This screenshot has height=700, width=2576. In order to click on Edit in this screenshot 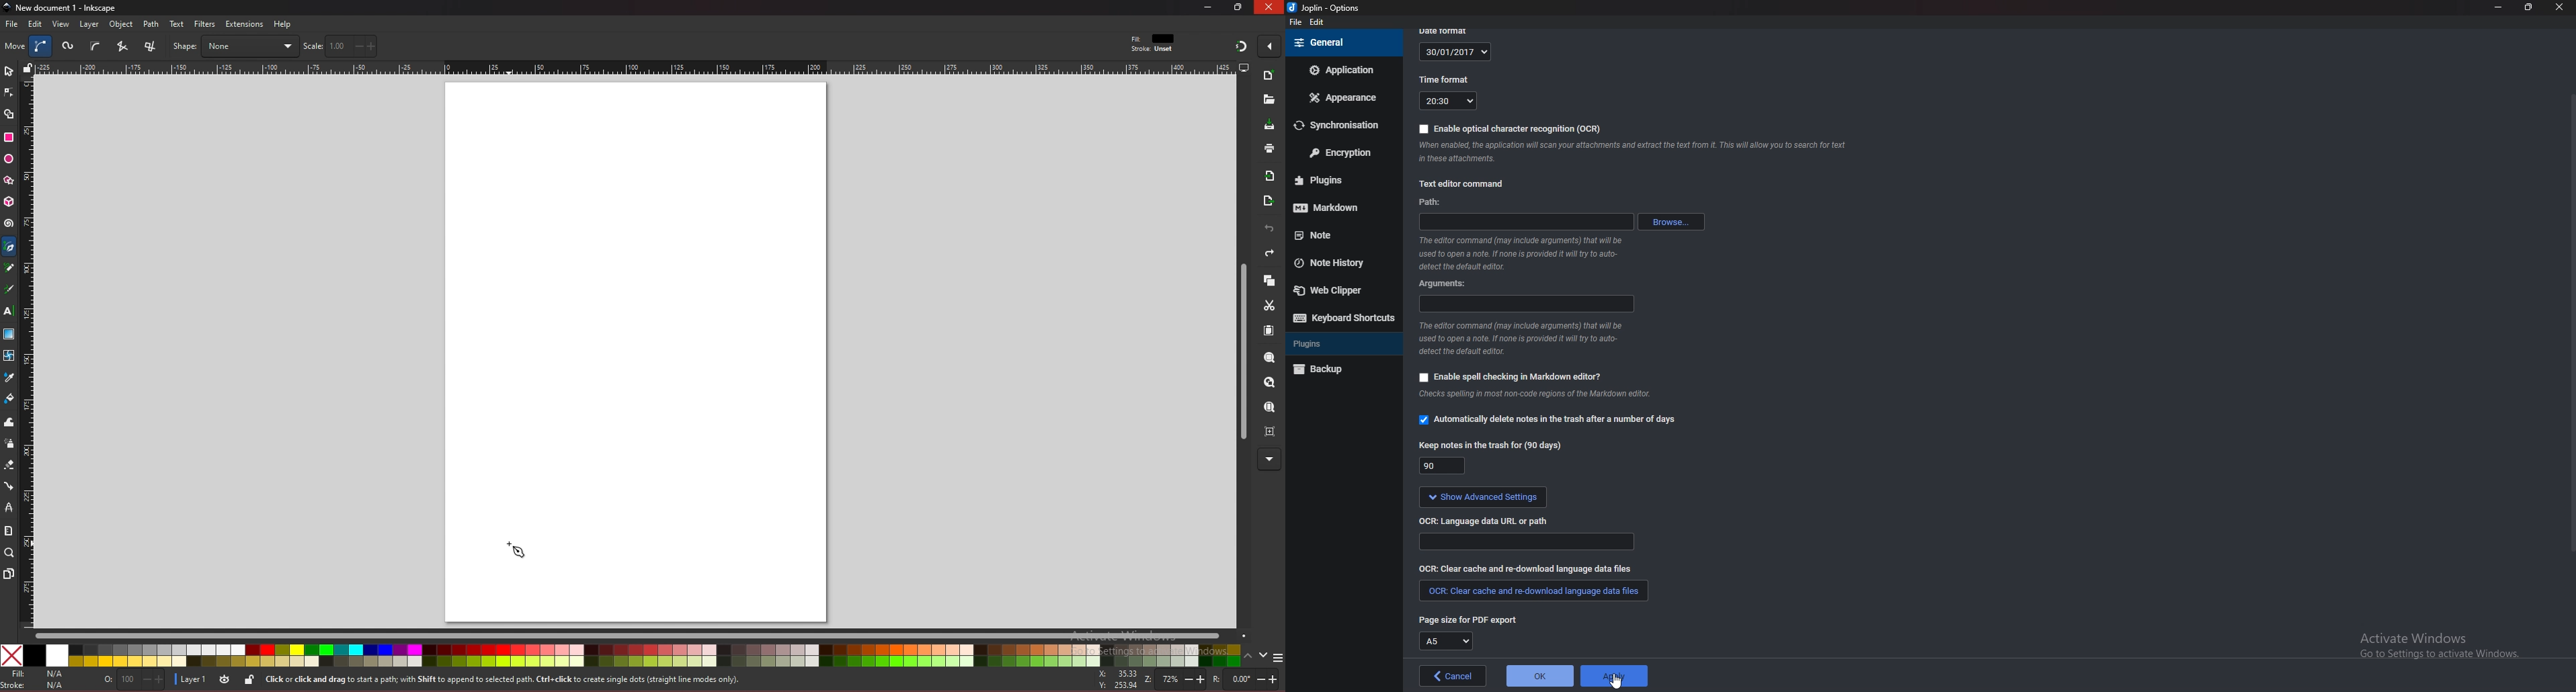, I will do `click(1317, 23)`.